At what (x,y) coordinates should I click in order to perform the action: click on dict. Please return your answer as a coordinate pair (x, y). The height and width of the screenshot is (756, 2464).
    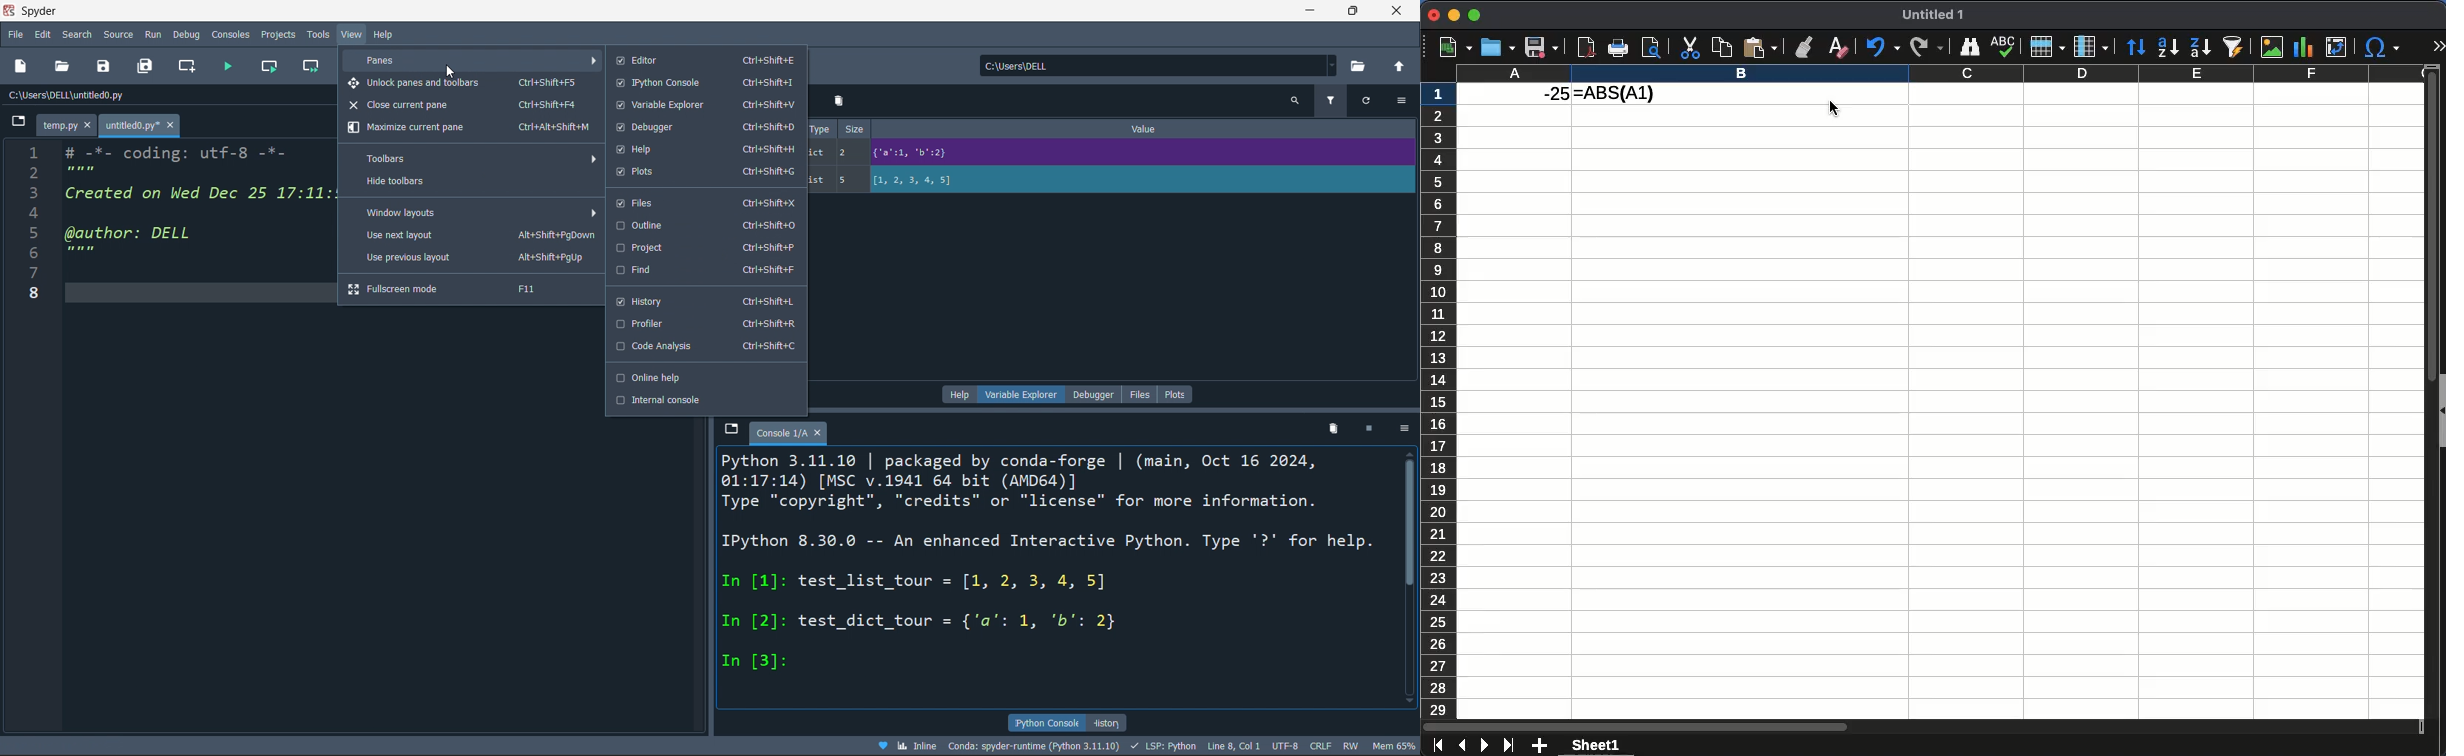
    Looking at the image, I should click on (820, 153).